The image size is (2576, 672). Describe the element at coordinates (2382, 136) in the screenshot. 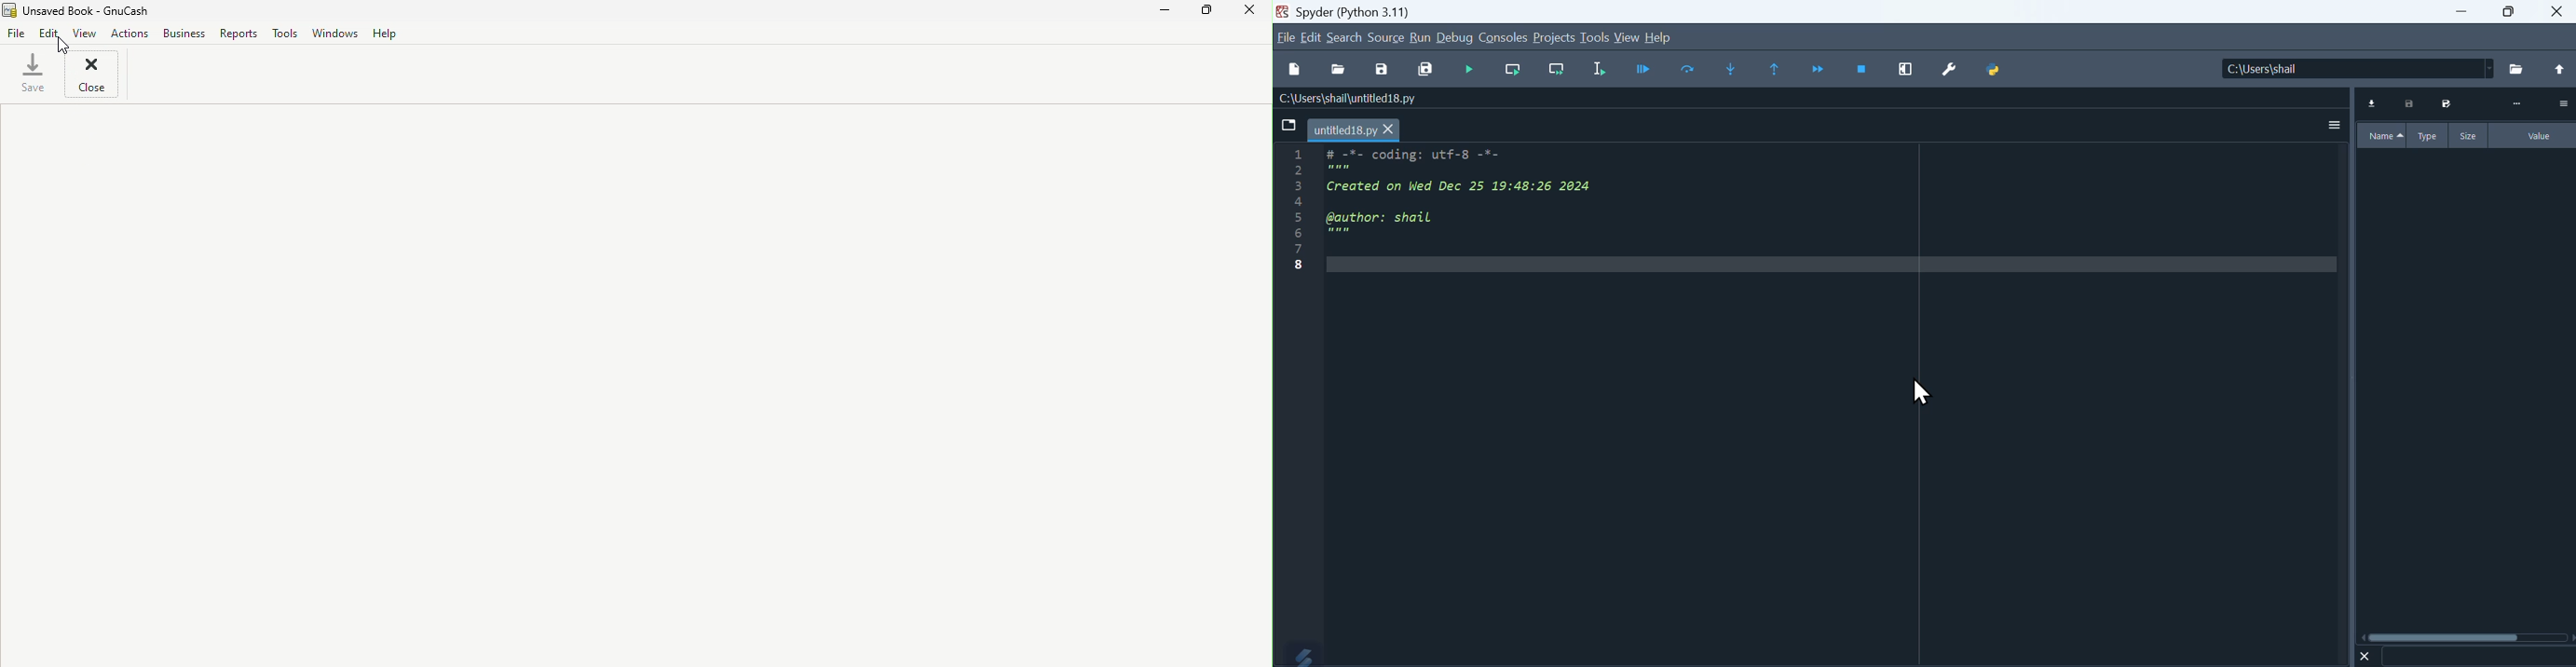

I see `Name` at that location.